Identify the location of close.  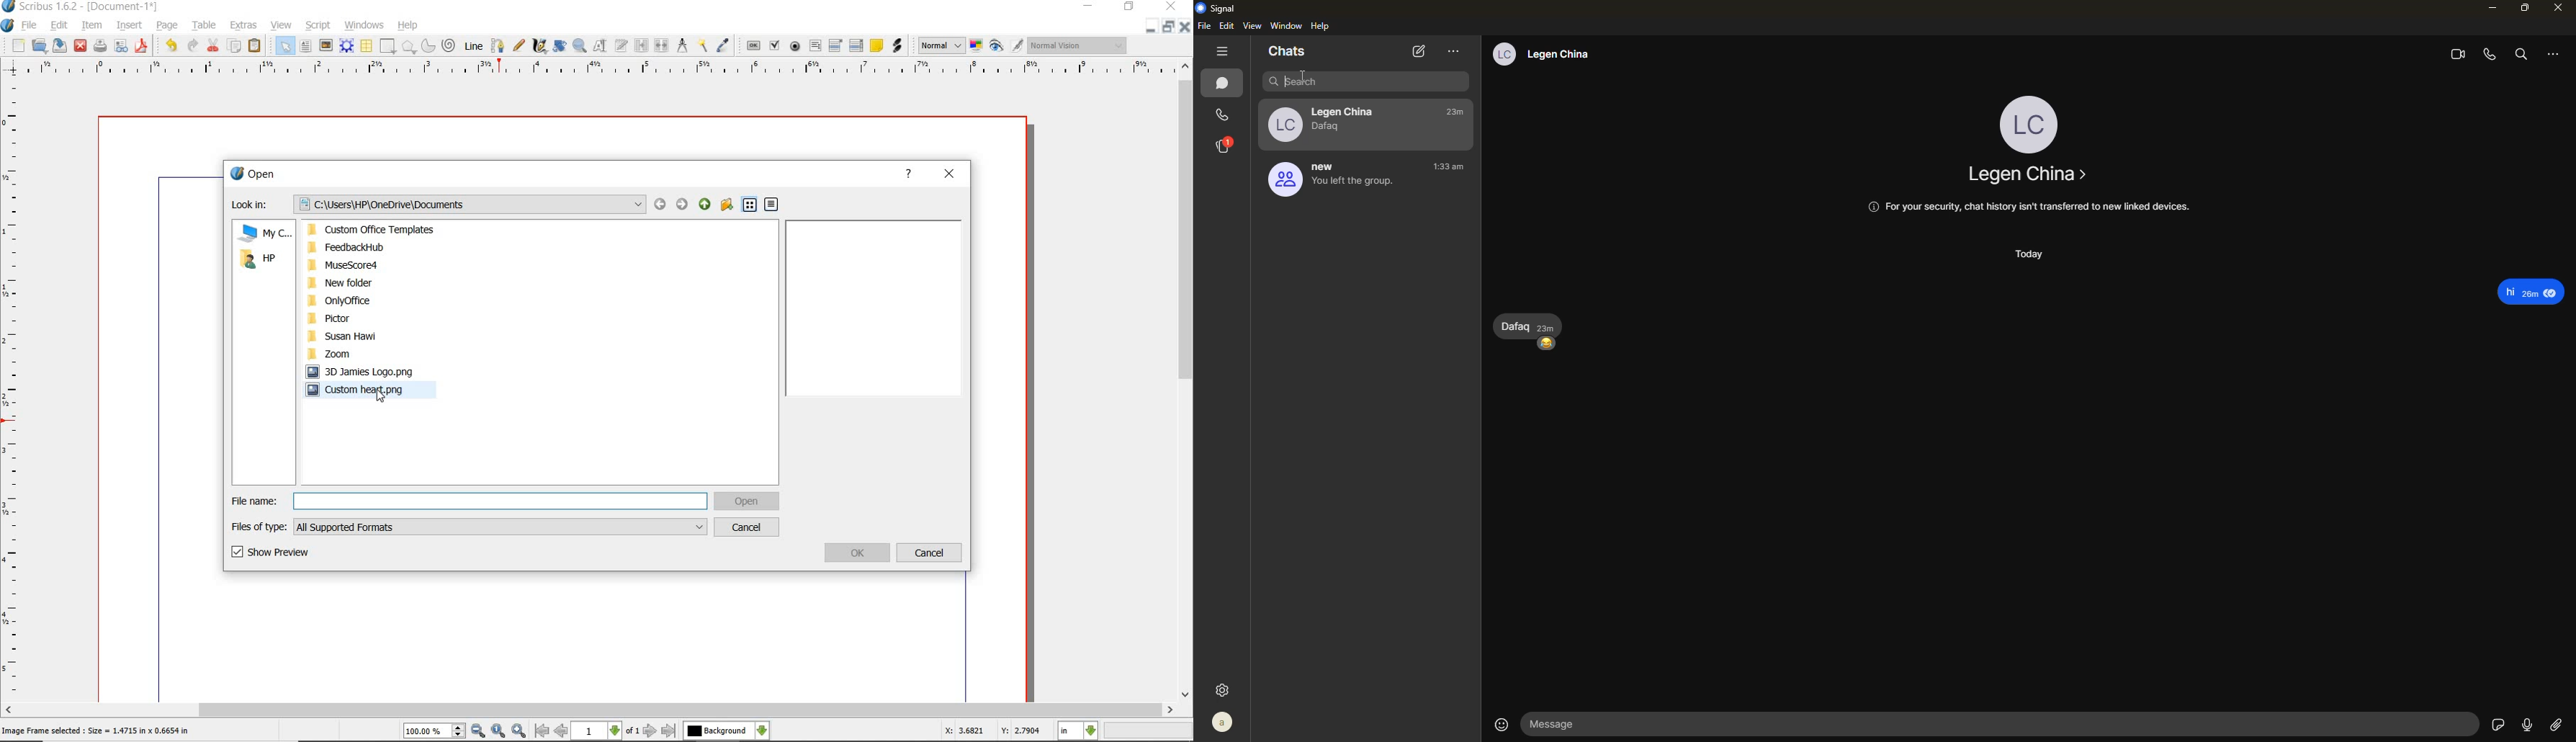
(80, 45).